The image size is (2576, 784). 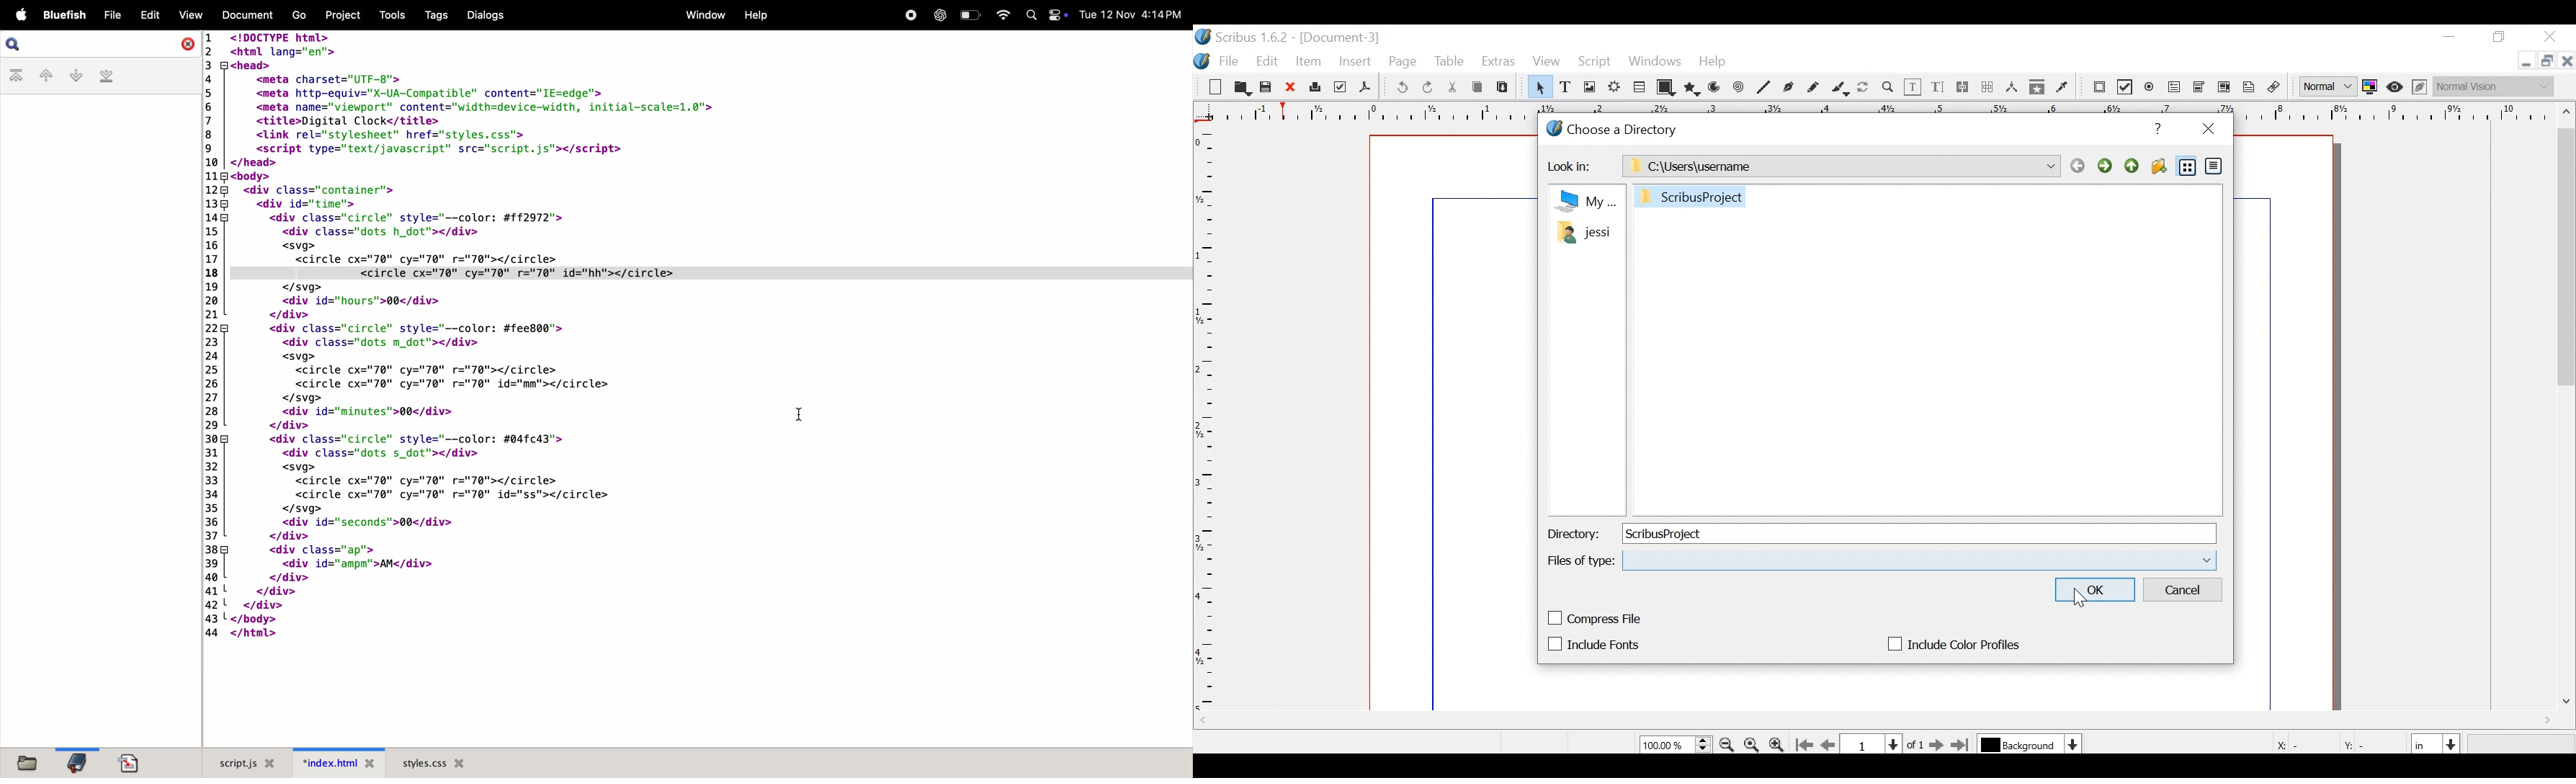 I want to click on document, so click(x=246, y=17).